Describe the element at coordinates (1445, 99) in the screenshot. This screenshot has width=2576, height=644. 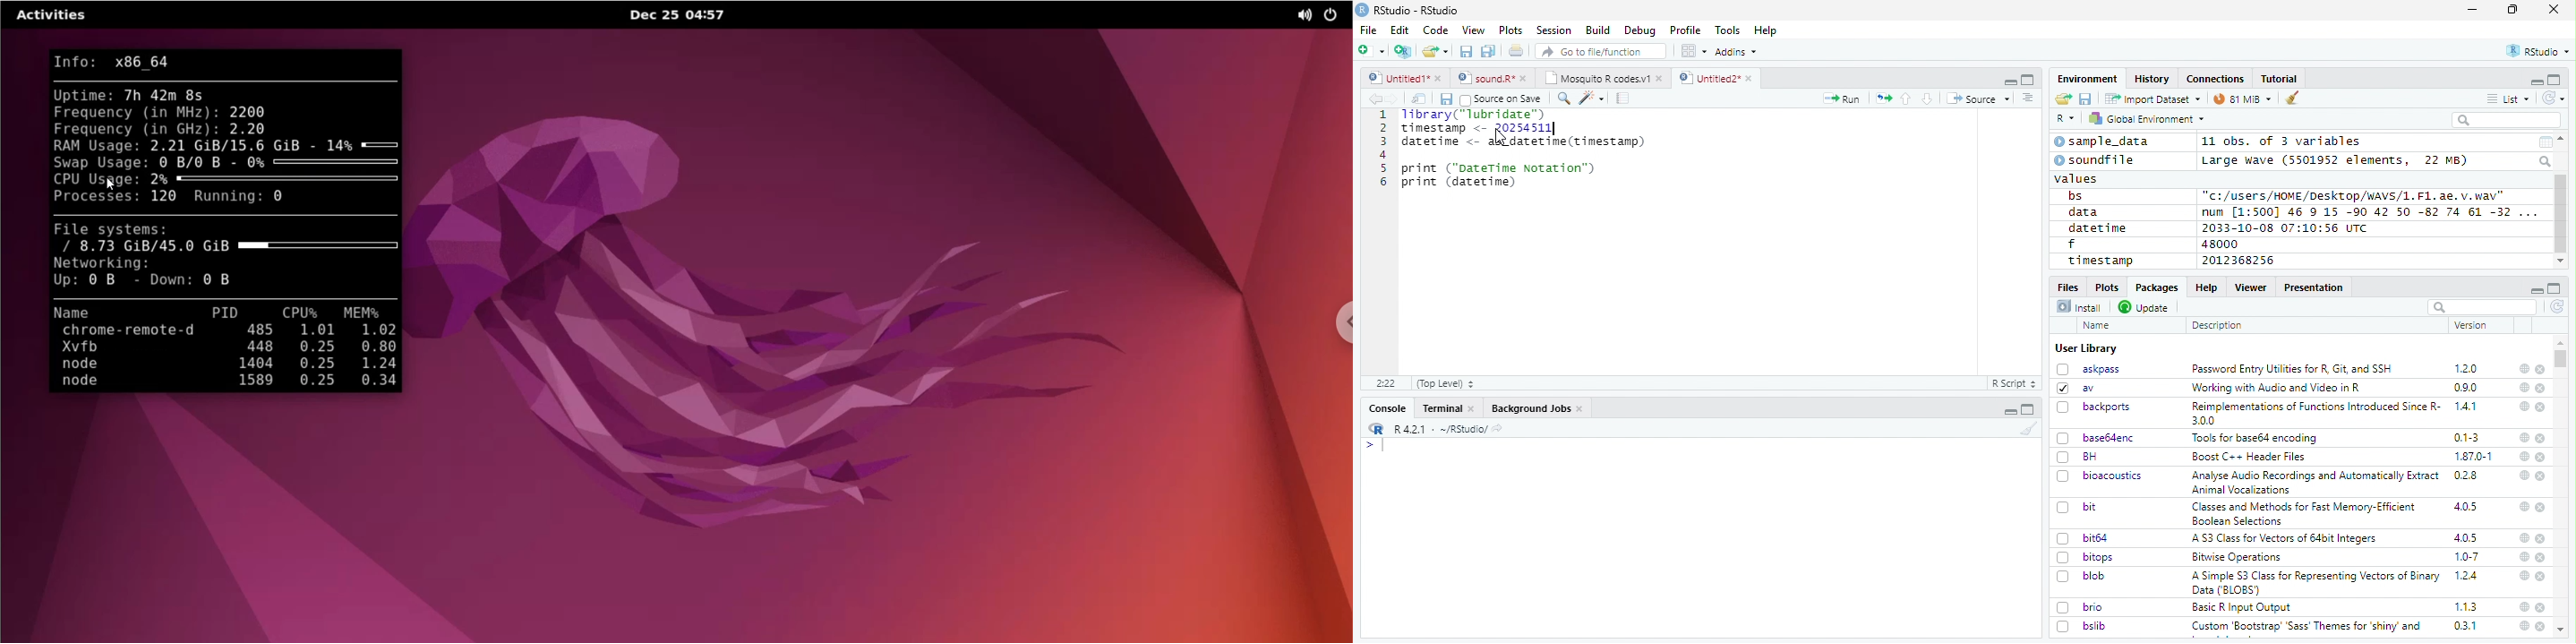
I see `Save` at that location.